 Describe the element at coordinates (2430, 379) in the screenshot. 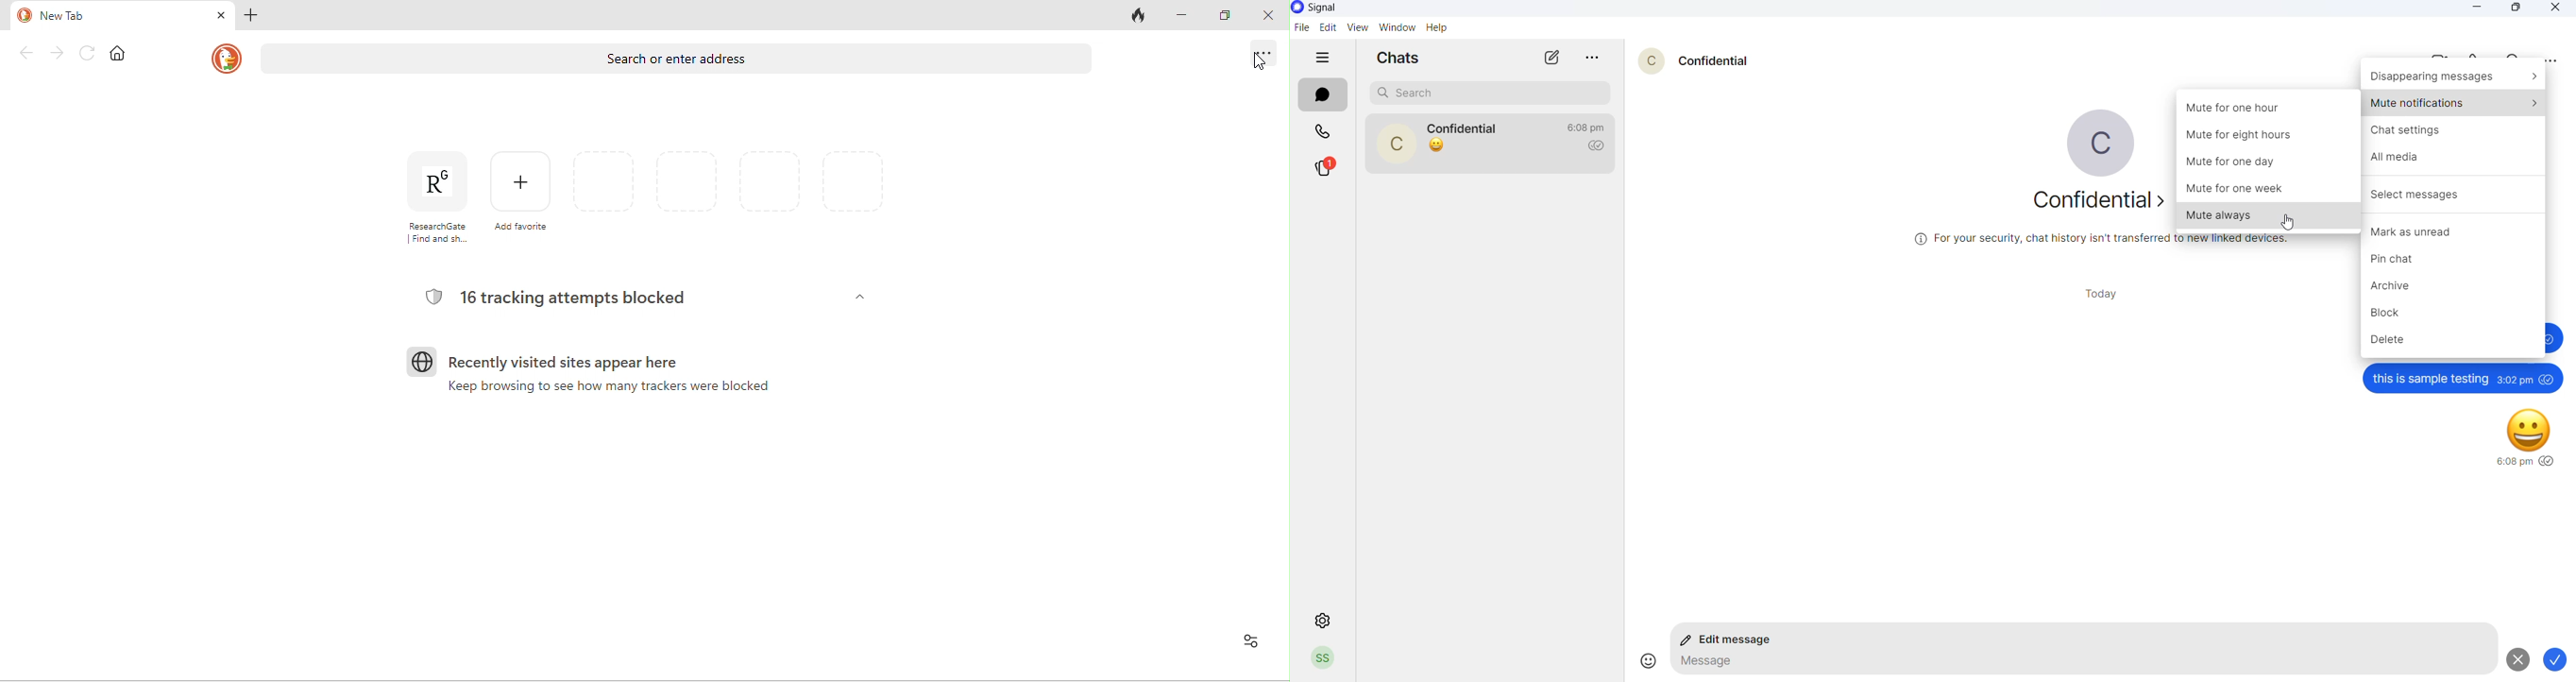

I see `this is a sample testing` at that location.